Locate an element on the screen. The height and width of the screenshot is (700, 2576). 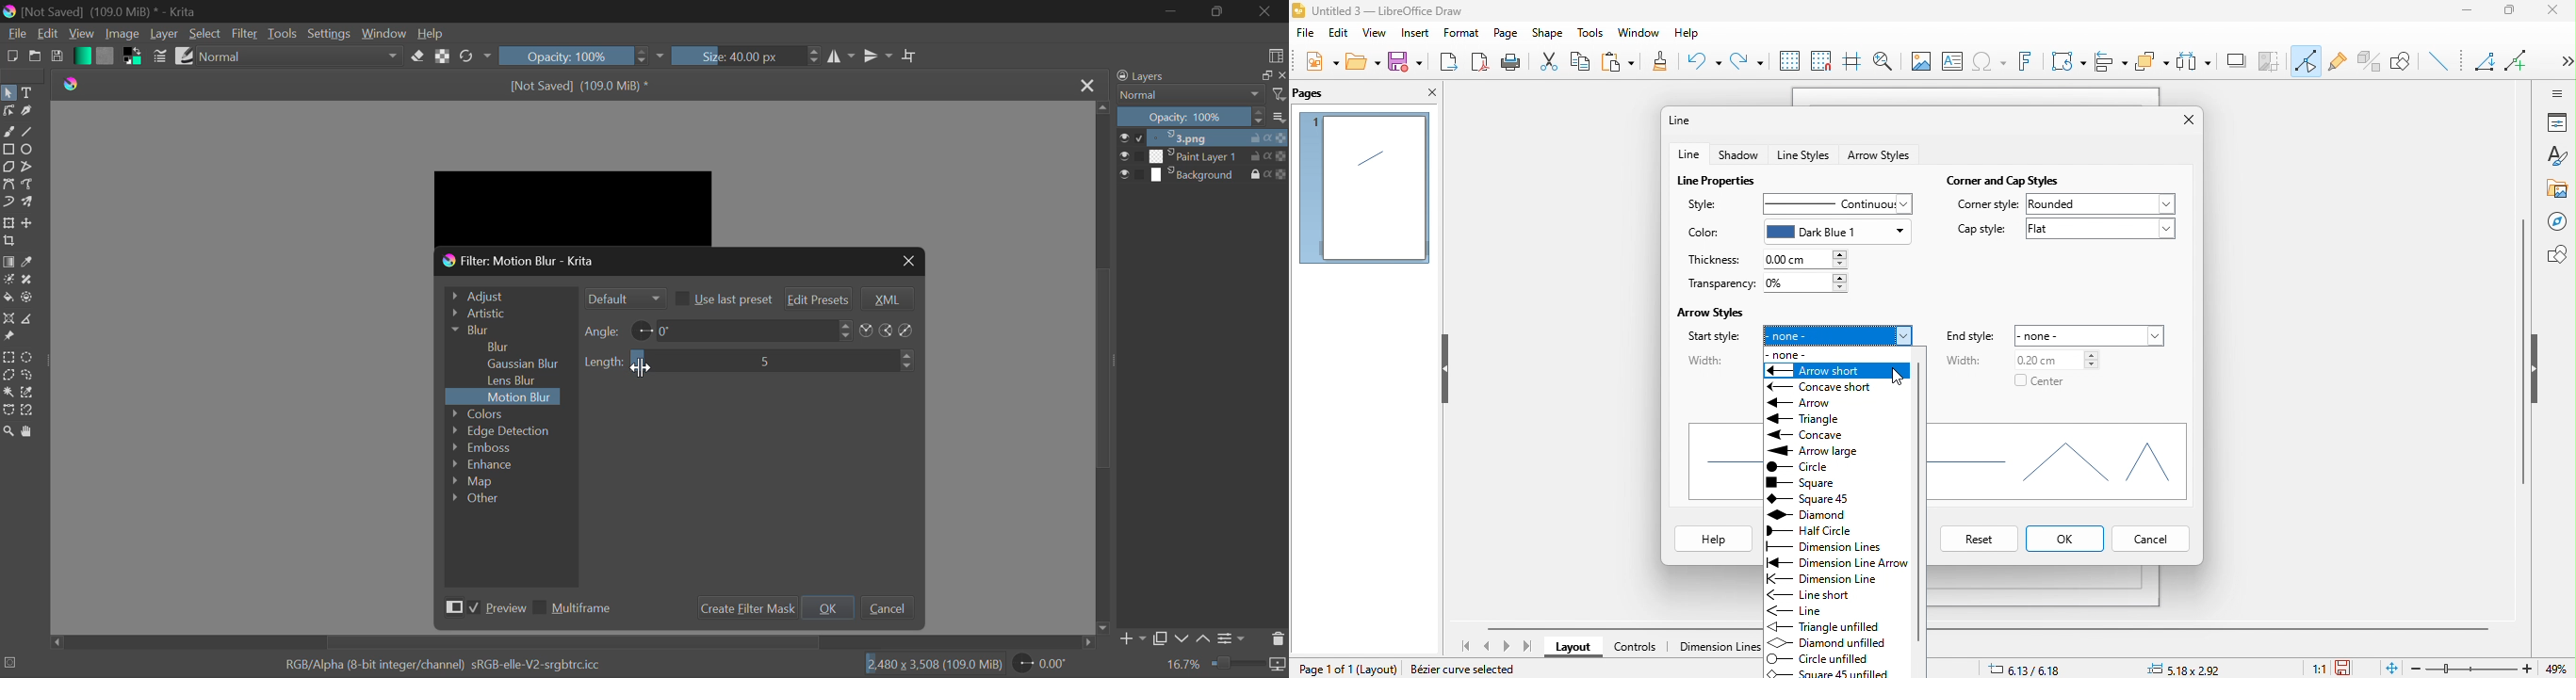
align object is located at coordinates (2111, 63).